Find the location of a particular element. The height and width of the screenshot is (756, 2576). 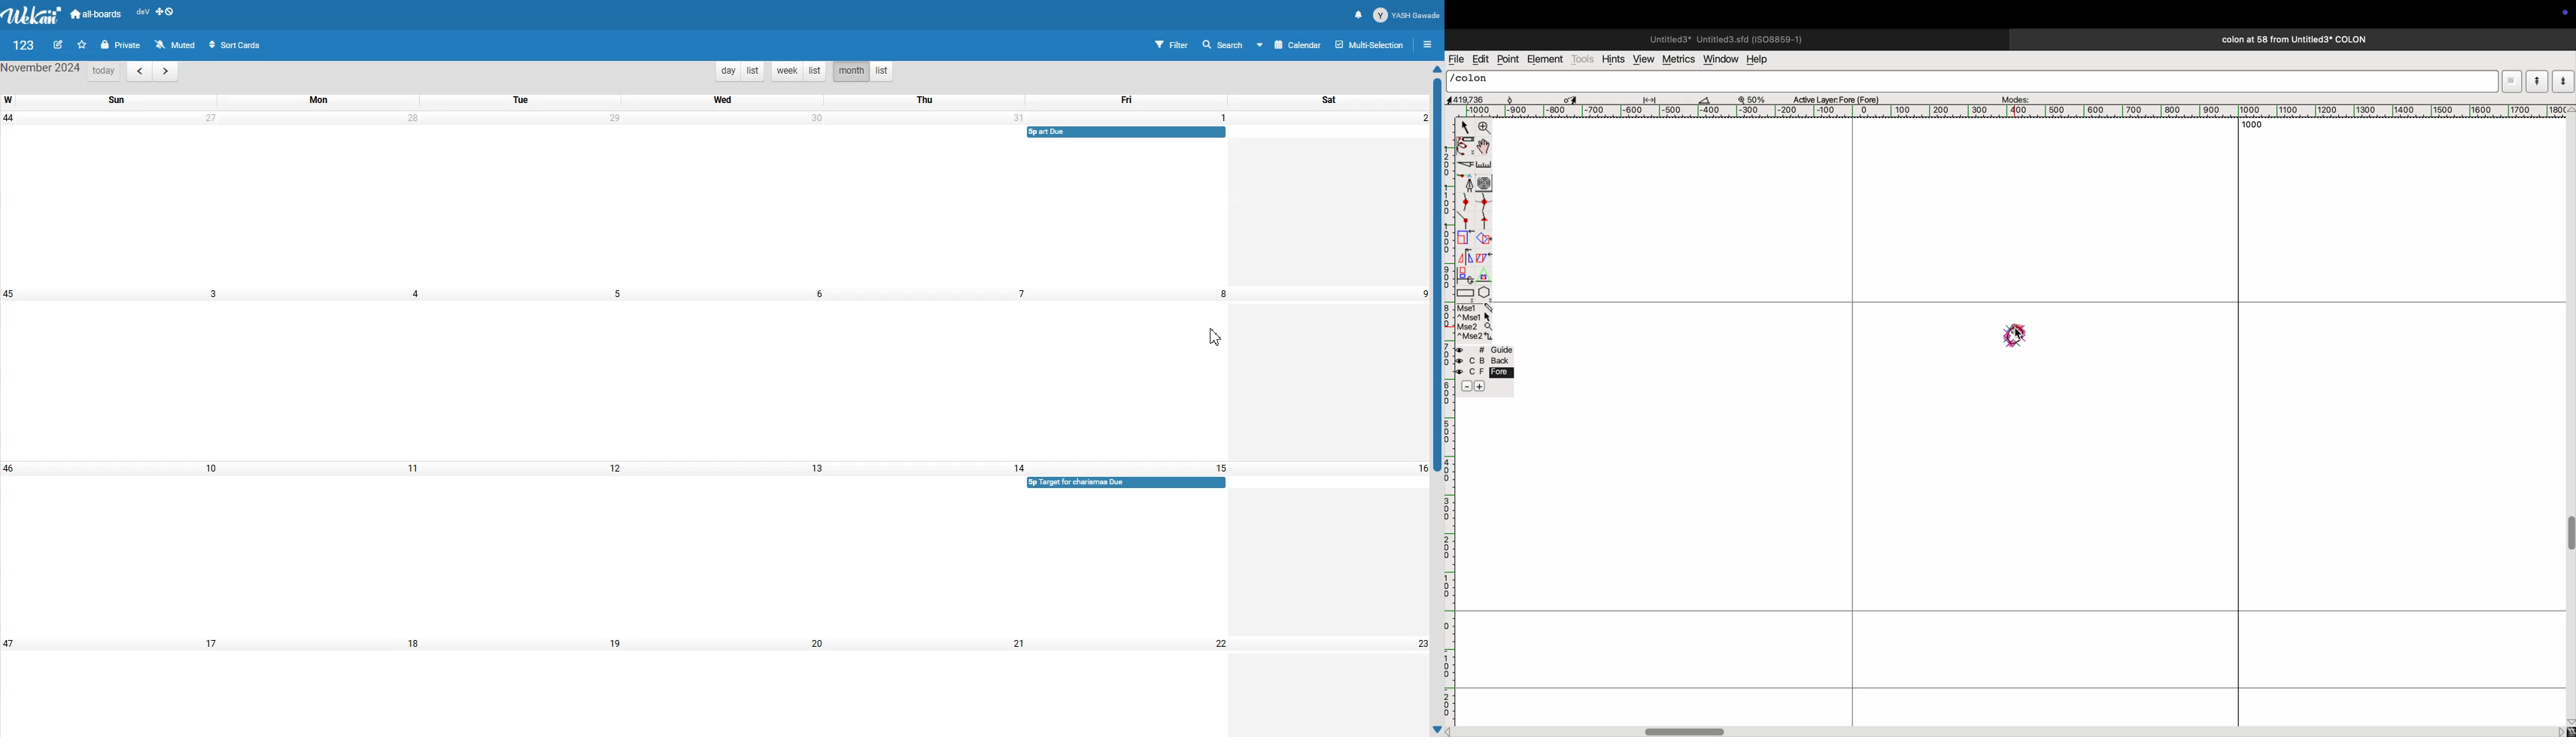

guide is located at coordinates (1487, 370).